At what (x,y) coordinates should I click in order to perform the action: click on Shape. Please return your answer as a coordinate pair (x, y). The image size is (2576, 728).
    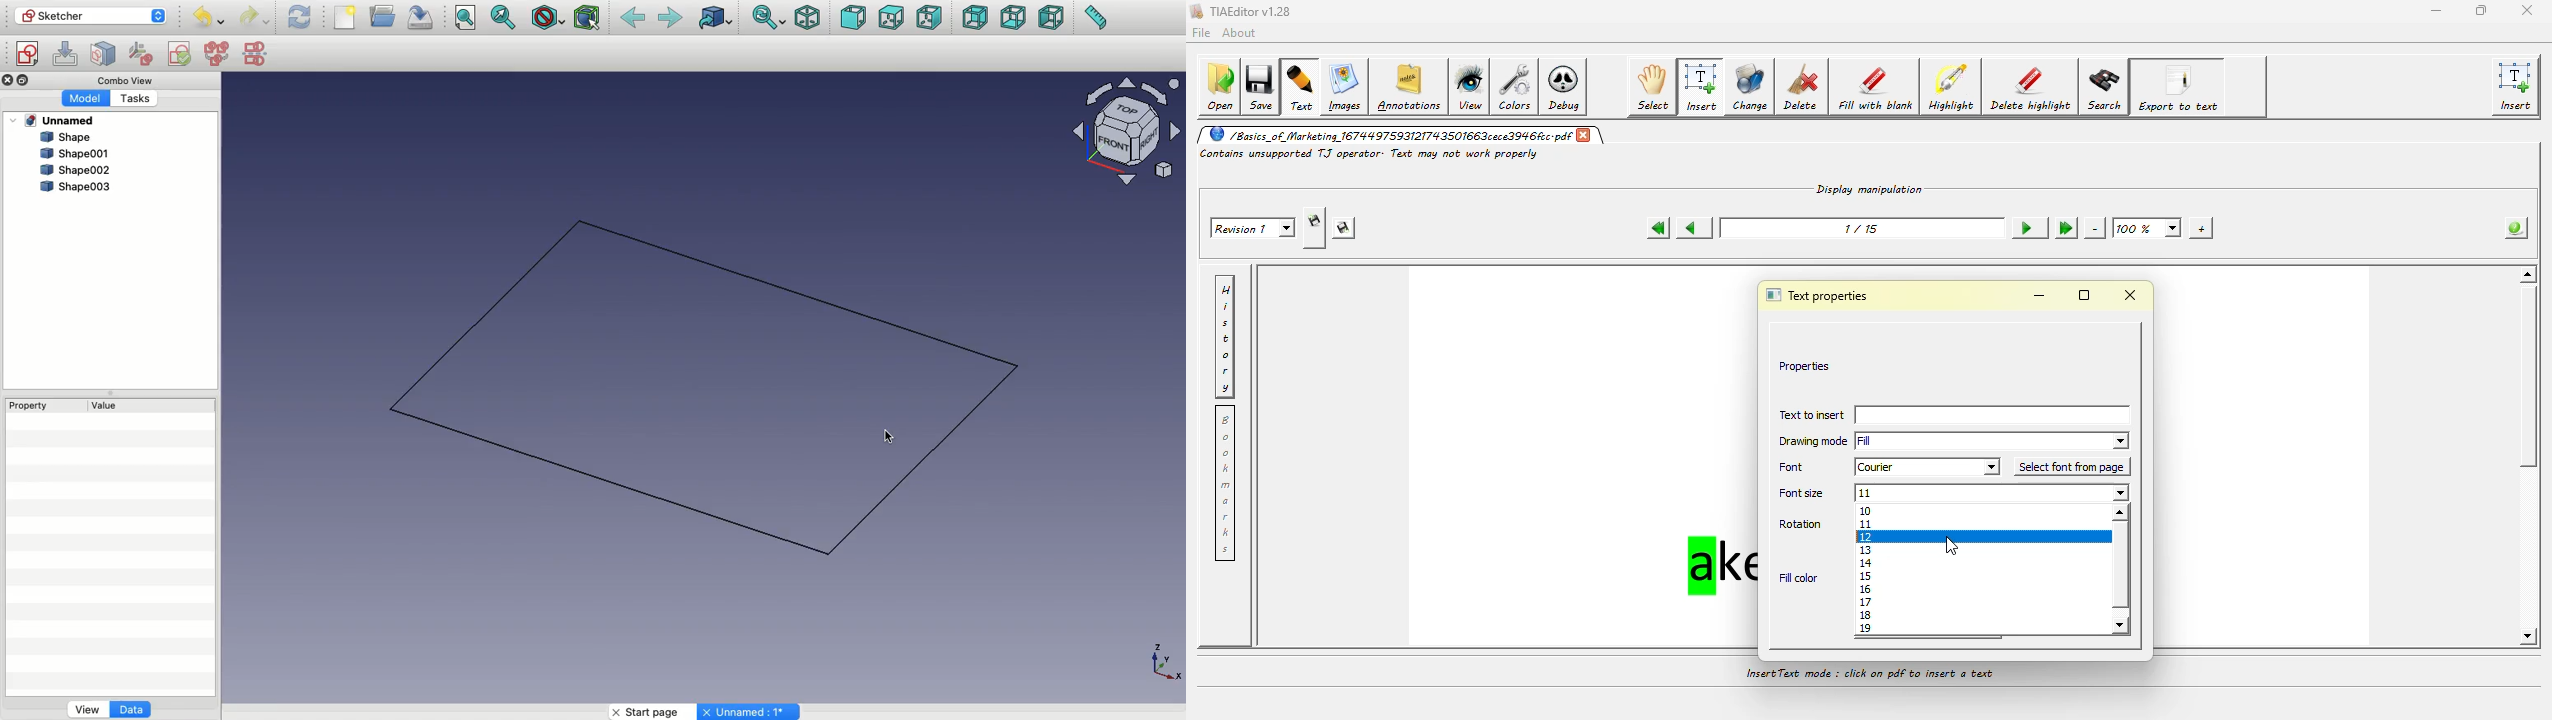
    Looking at the image, I should click on (69, 138).